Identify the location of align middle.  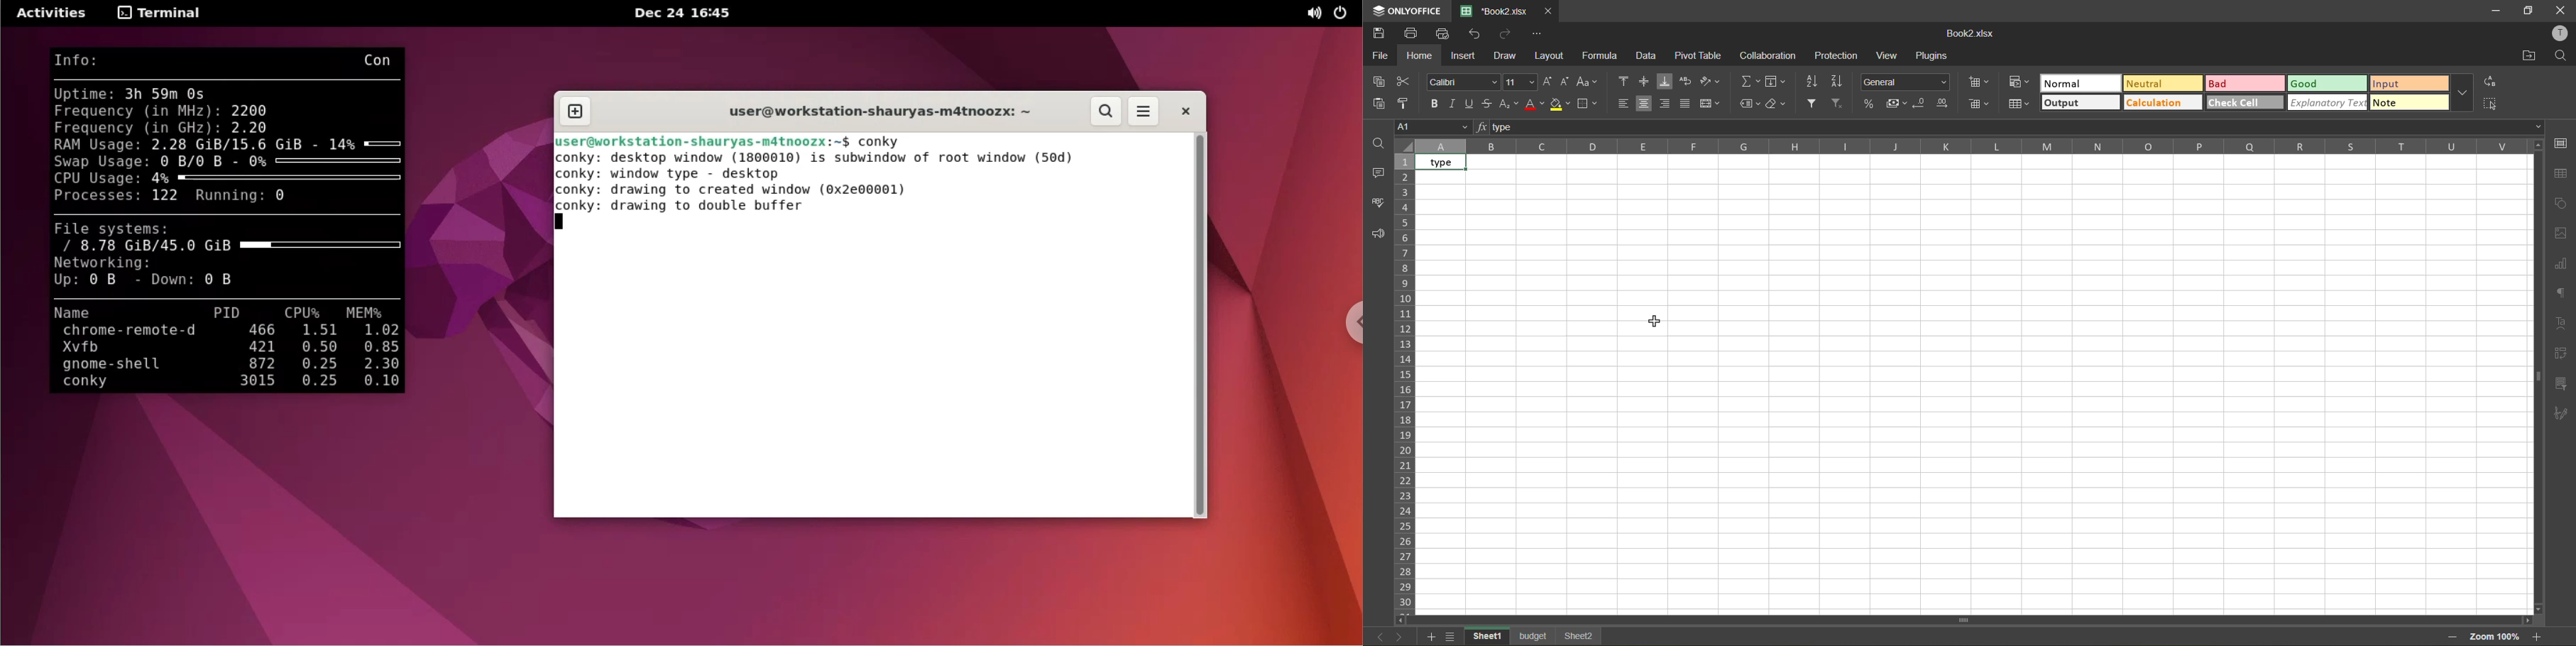
(1645, 81).